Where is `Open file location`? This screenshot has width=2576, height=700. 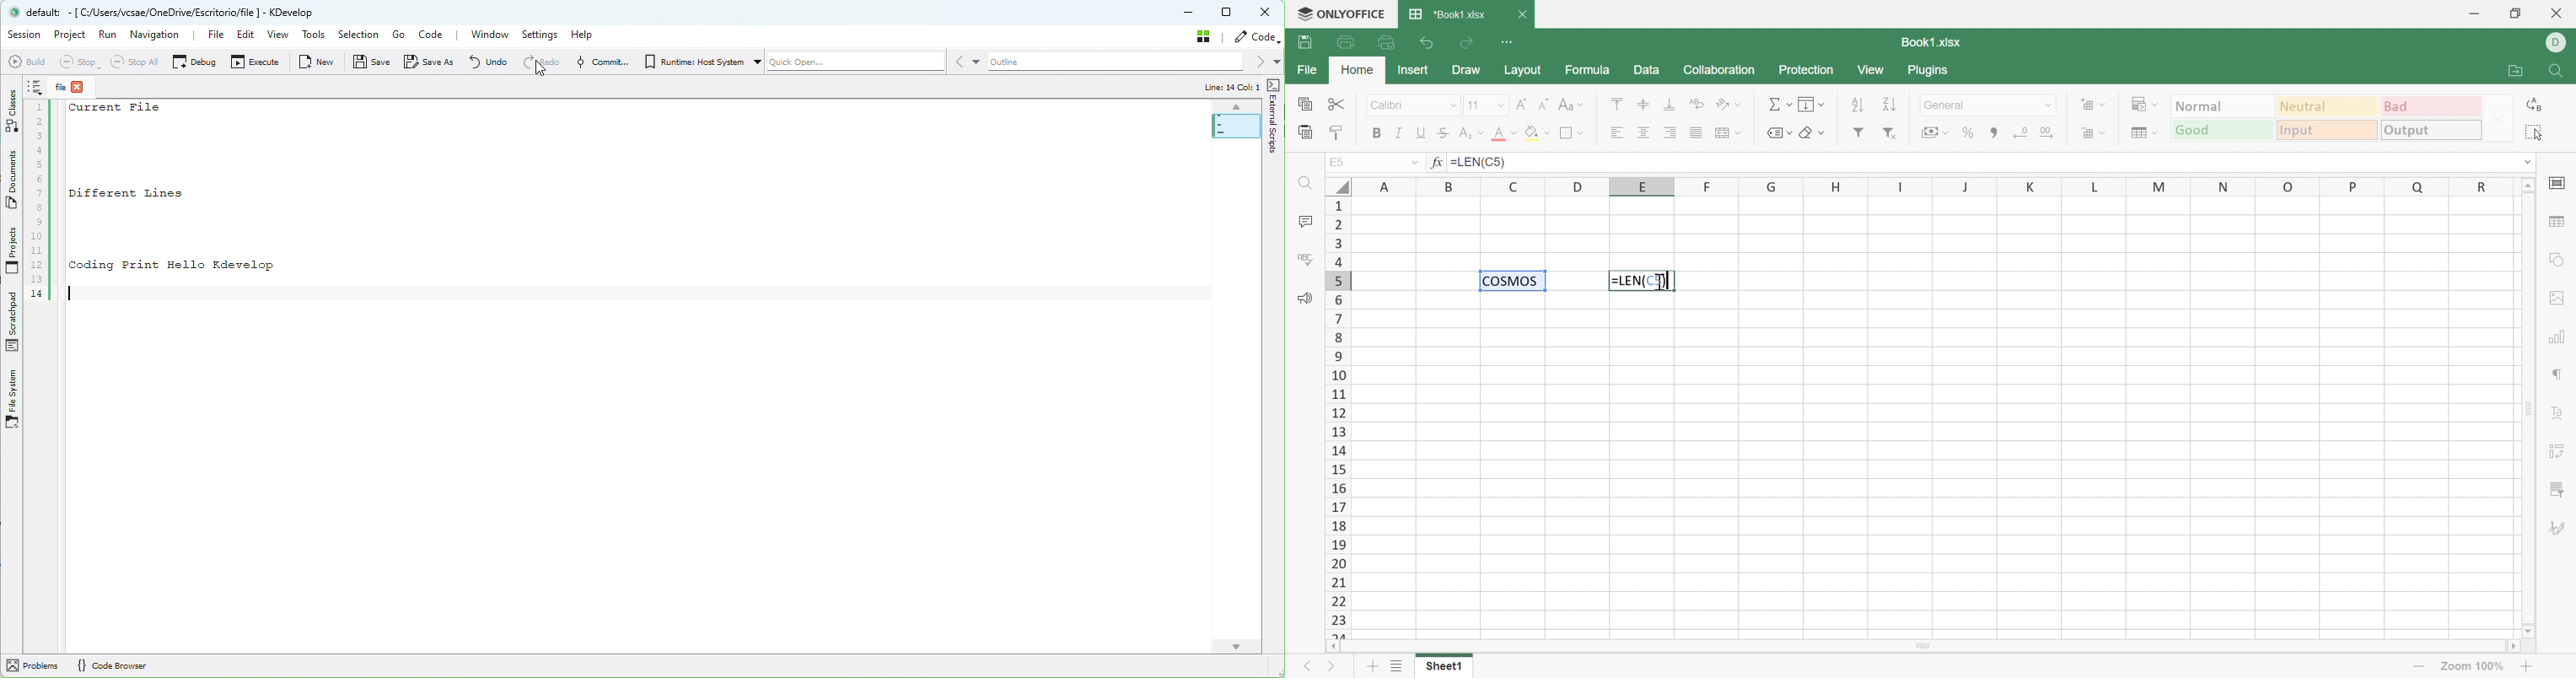
Open file location is located at coordinates (2517, 71).